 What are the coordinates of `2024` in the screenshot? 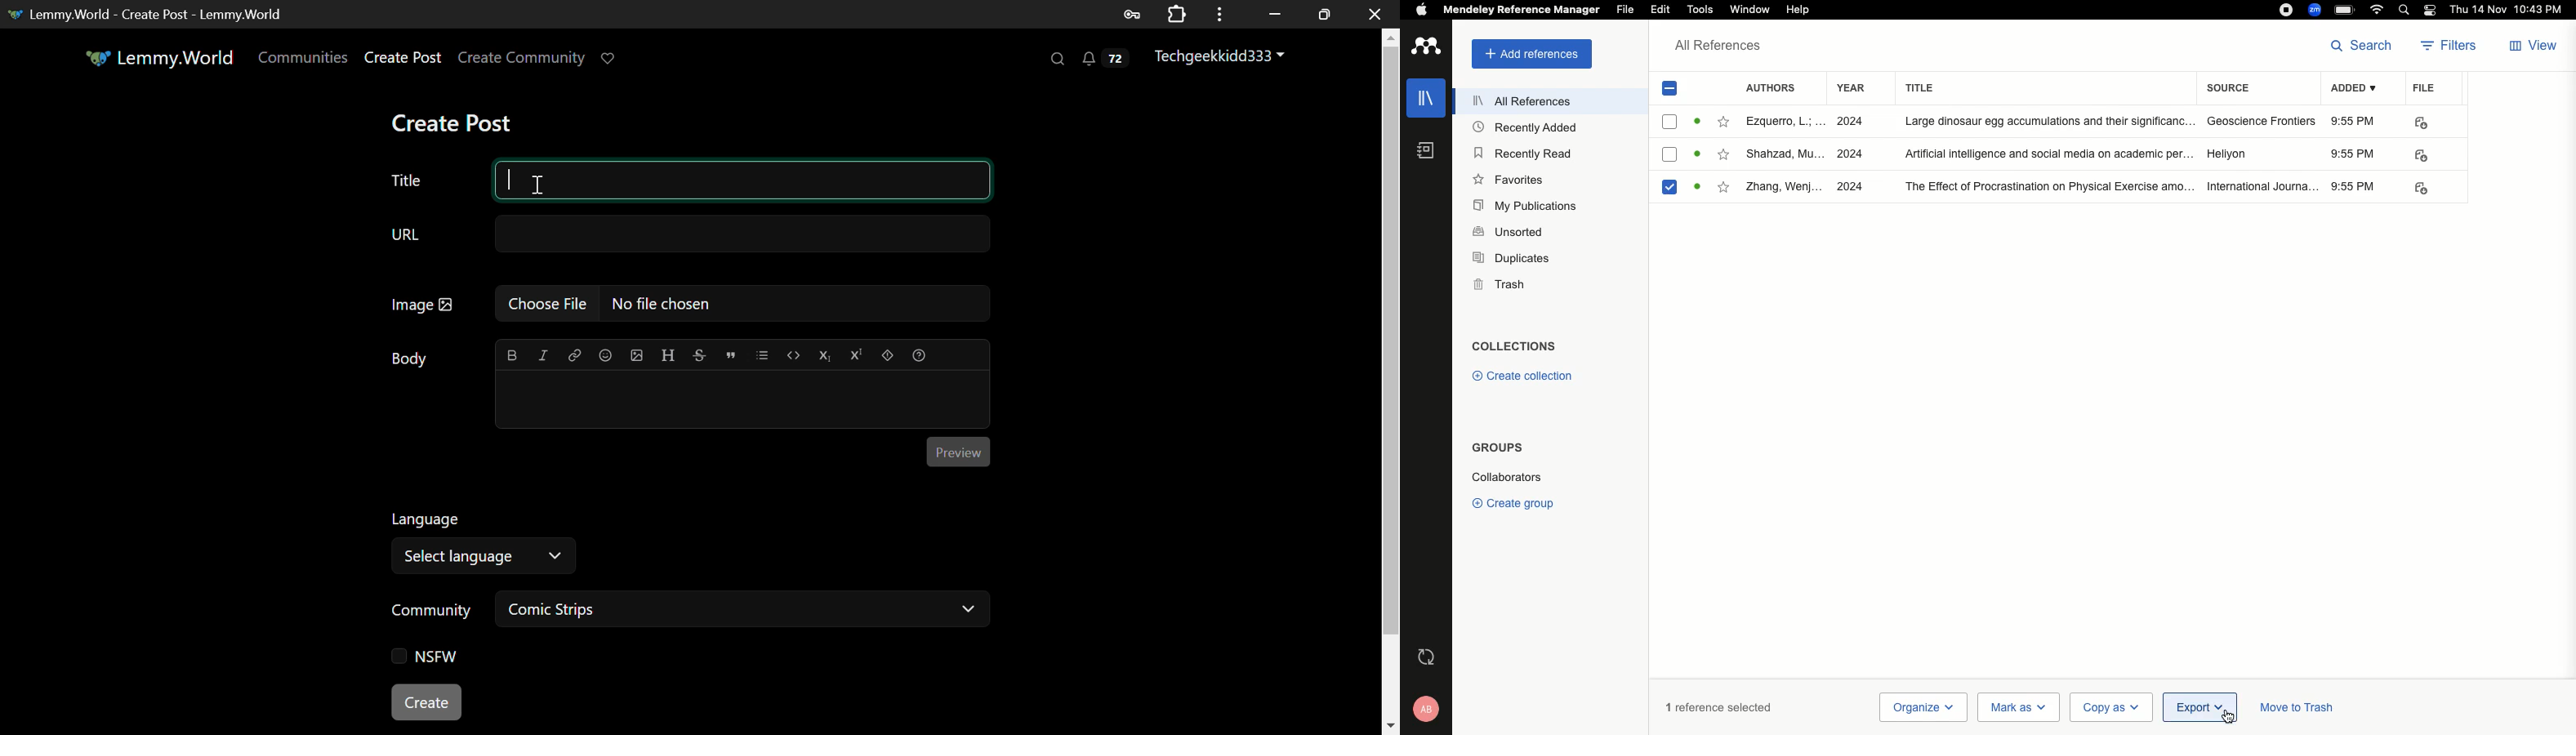 It's located at (1848, 122).